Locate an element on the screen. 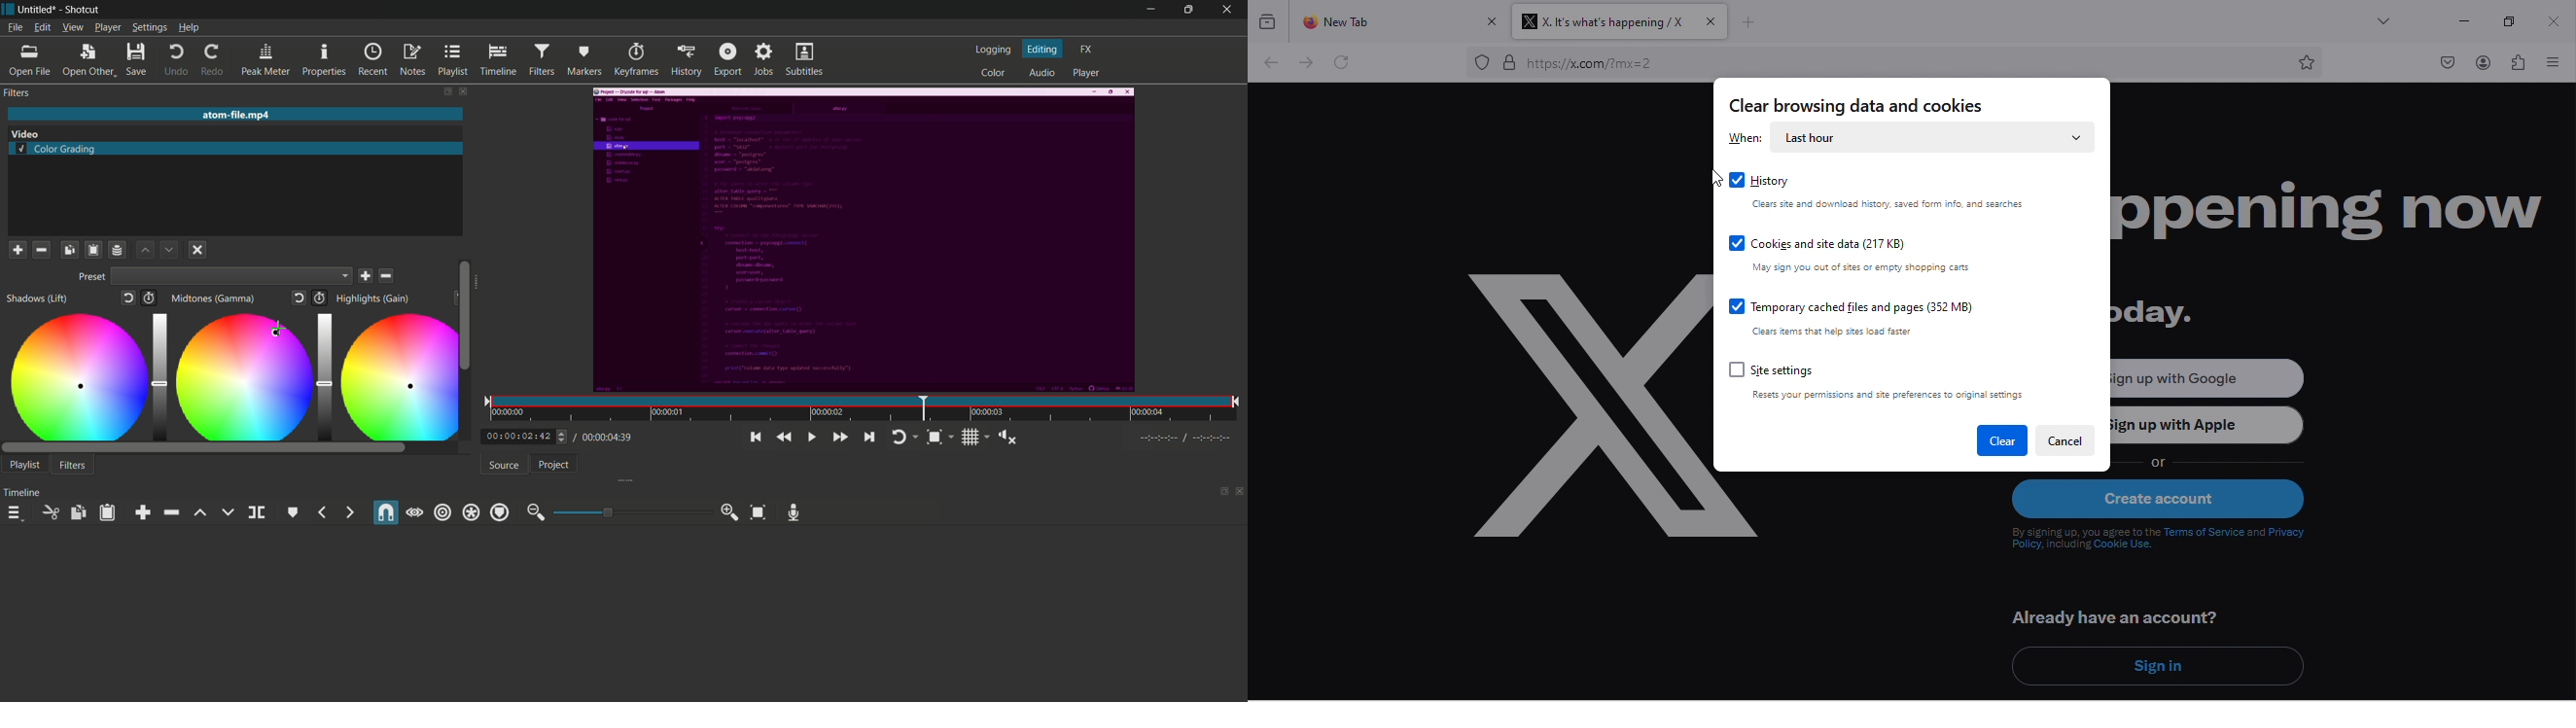 Image resolution: width=2576 pixels, height=728 pixels. notes is located at coordinates (412, 60).